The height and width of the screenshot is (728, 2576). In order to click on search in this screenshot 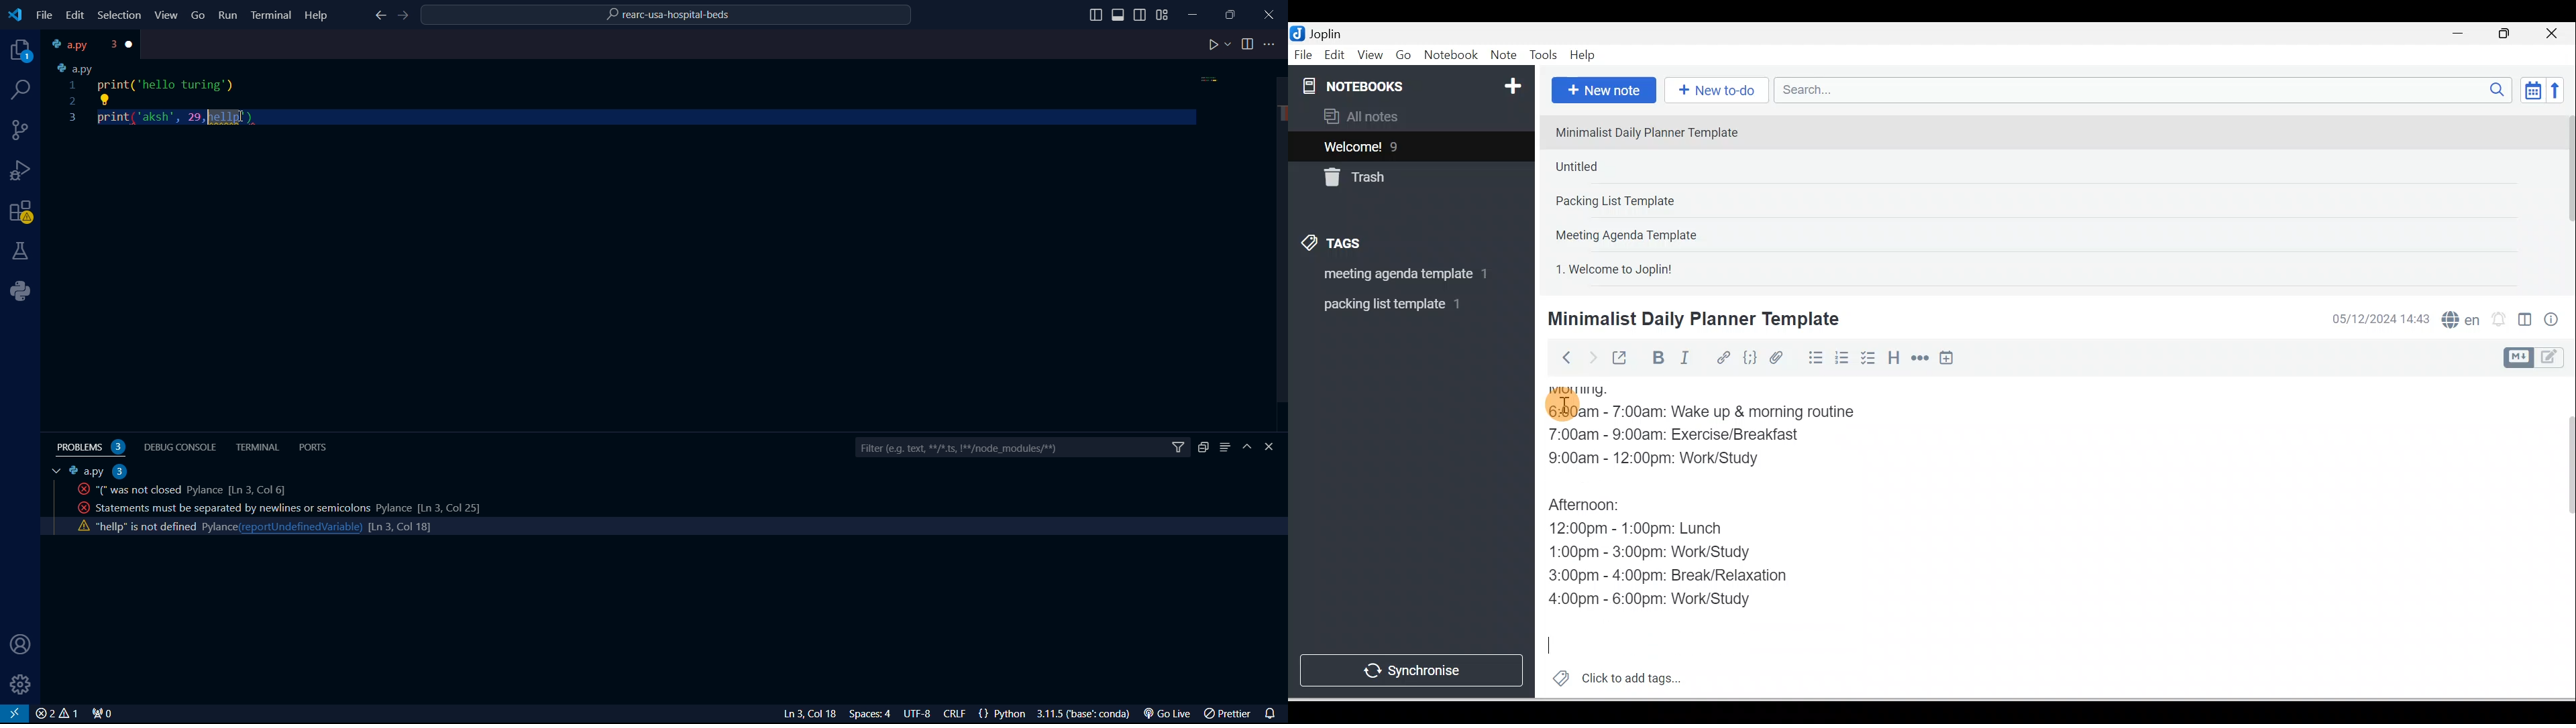, I will do `click(22, 90)`.